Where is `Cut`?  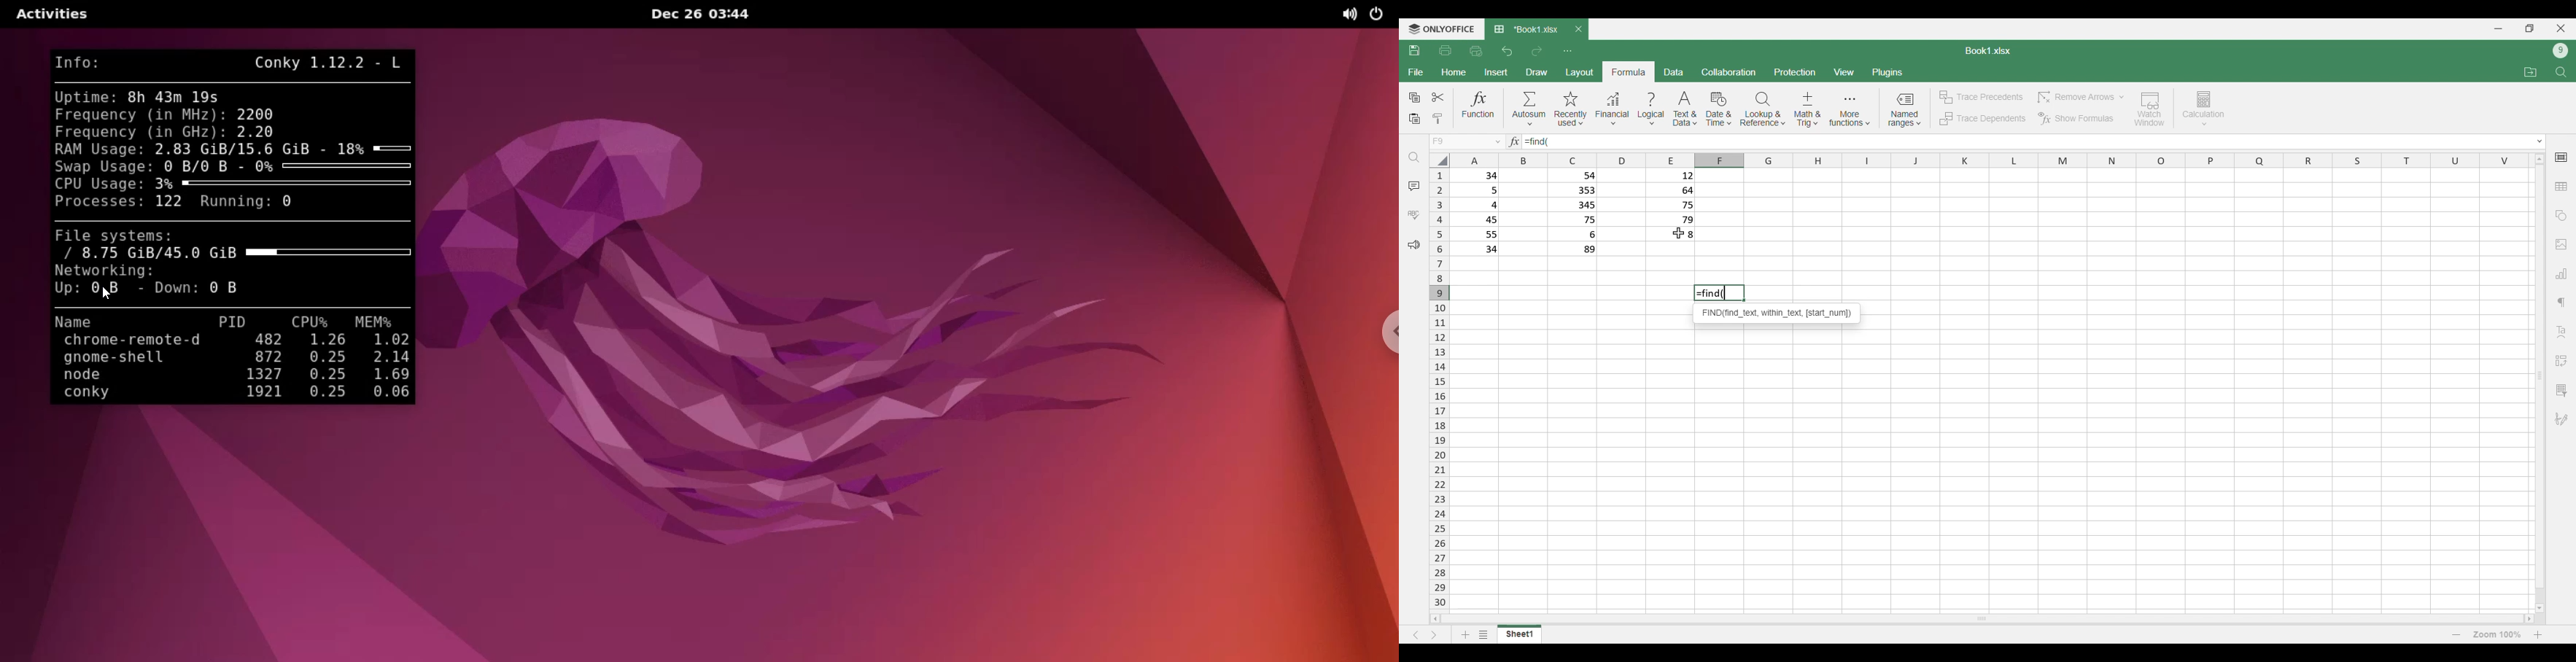 Cut is located at coordinates (1438, 97).